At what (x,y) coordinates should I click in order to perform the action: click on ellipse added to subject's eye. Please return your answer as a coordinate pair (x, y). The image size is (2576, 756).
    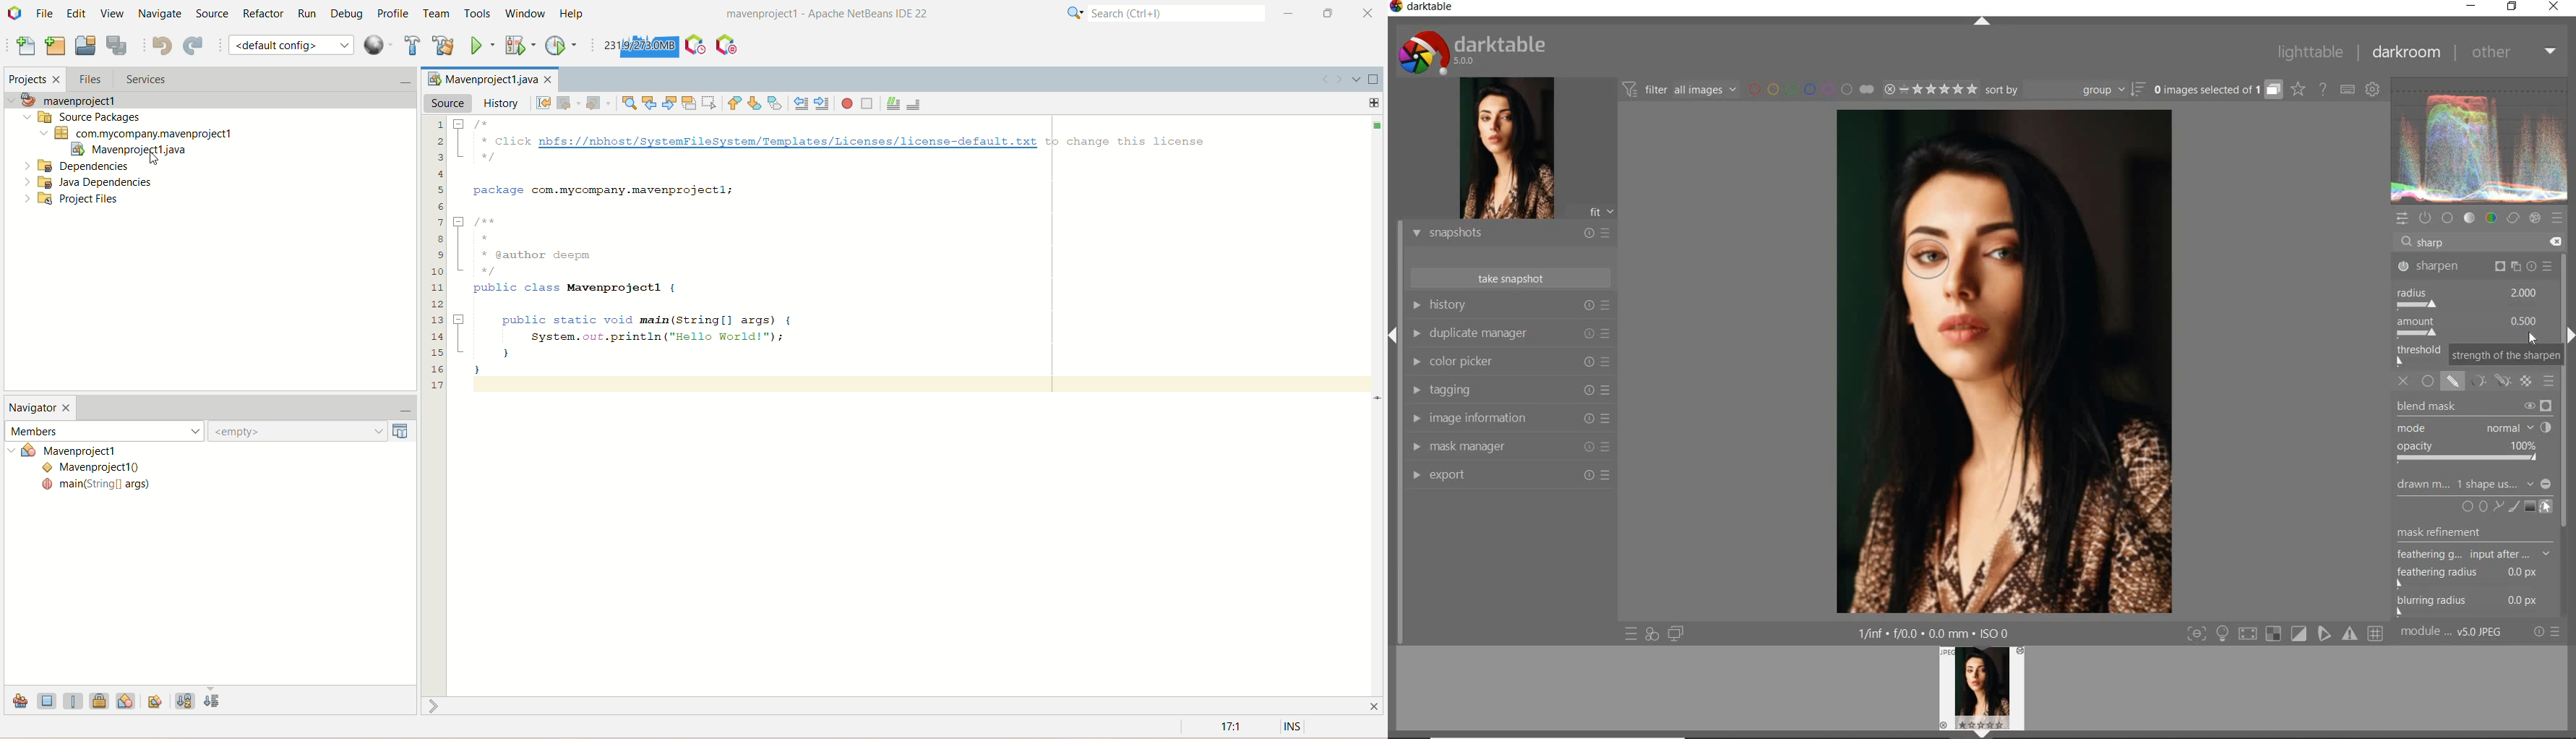
    Looking at the image, I should click on (1932, 262).